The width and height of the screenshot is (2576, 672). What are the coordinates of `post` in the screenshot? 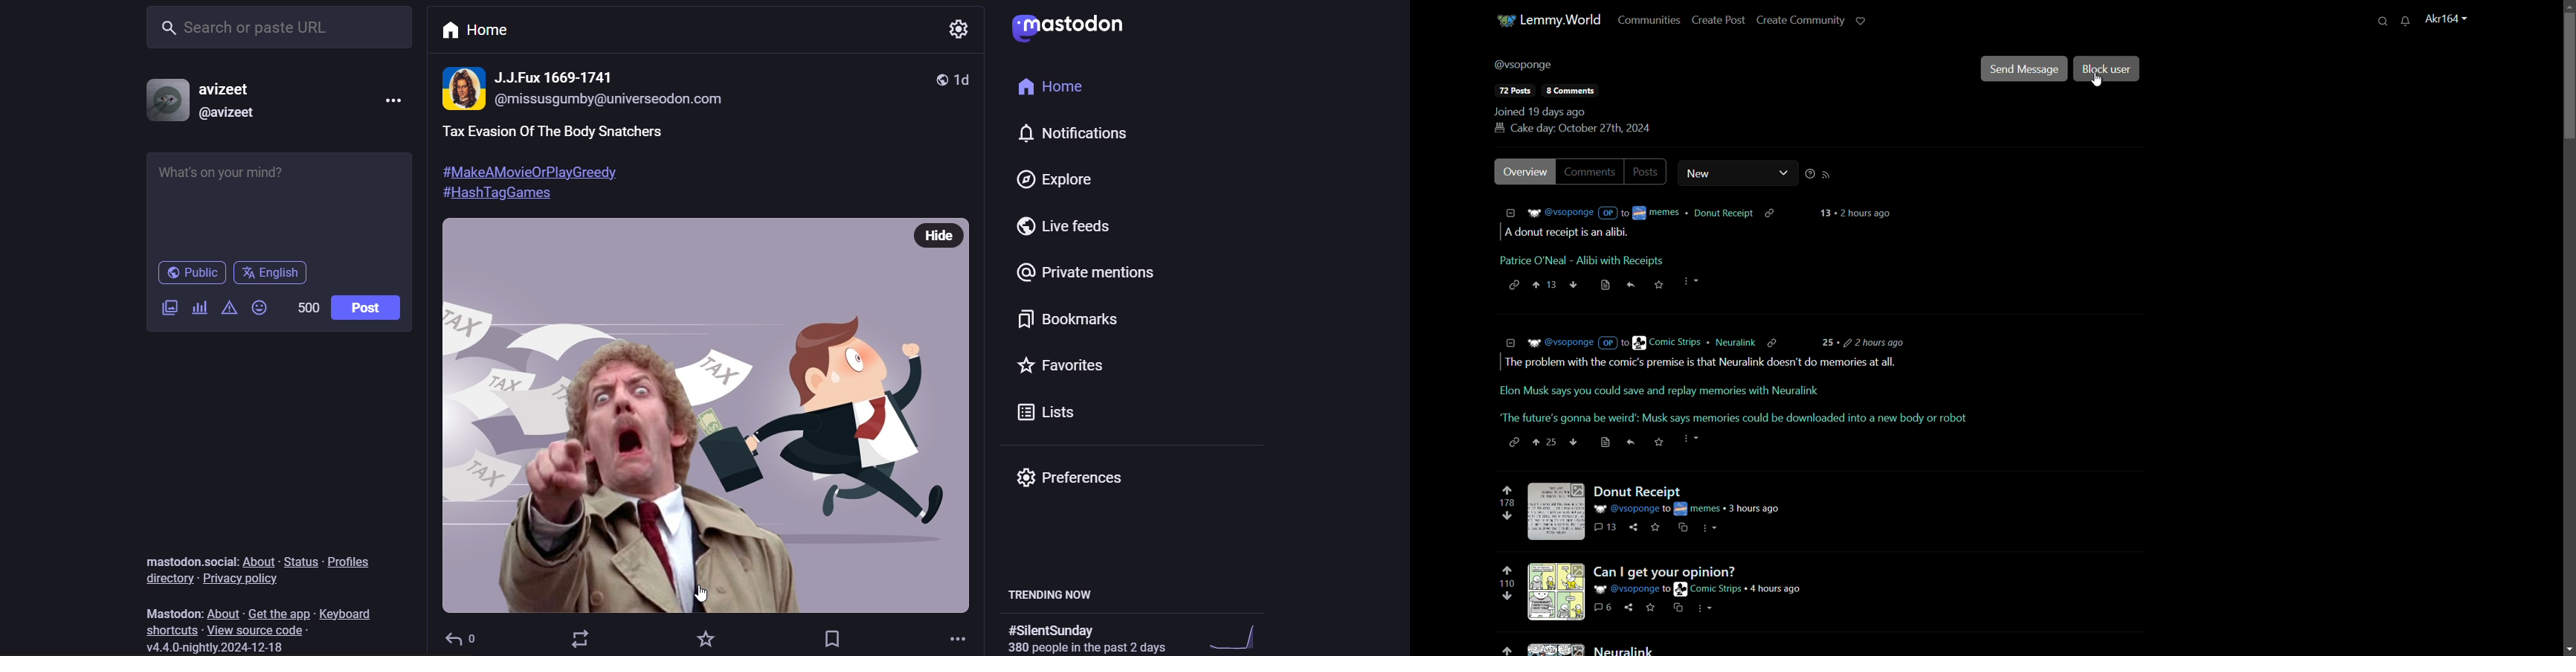 It's located at (629, 163).